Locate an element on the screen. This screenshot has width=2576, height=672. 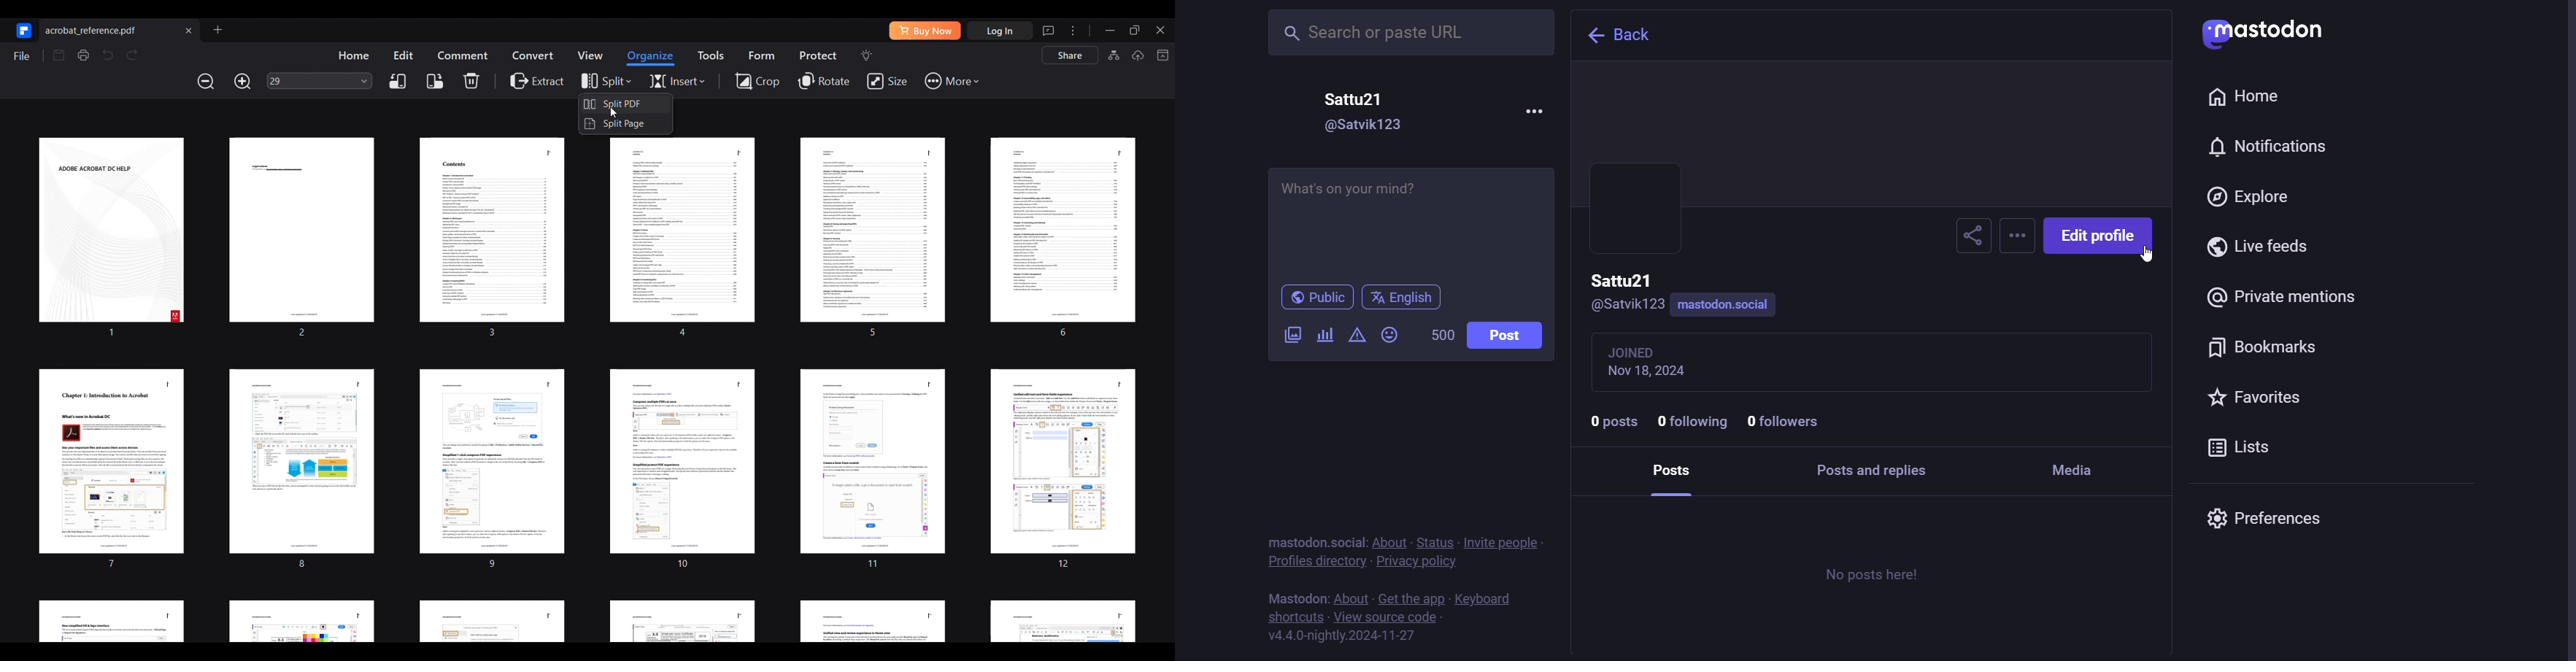
english is located at coordinates (1401, 298).